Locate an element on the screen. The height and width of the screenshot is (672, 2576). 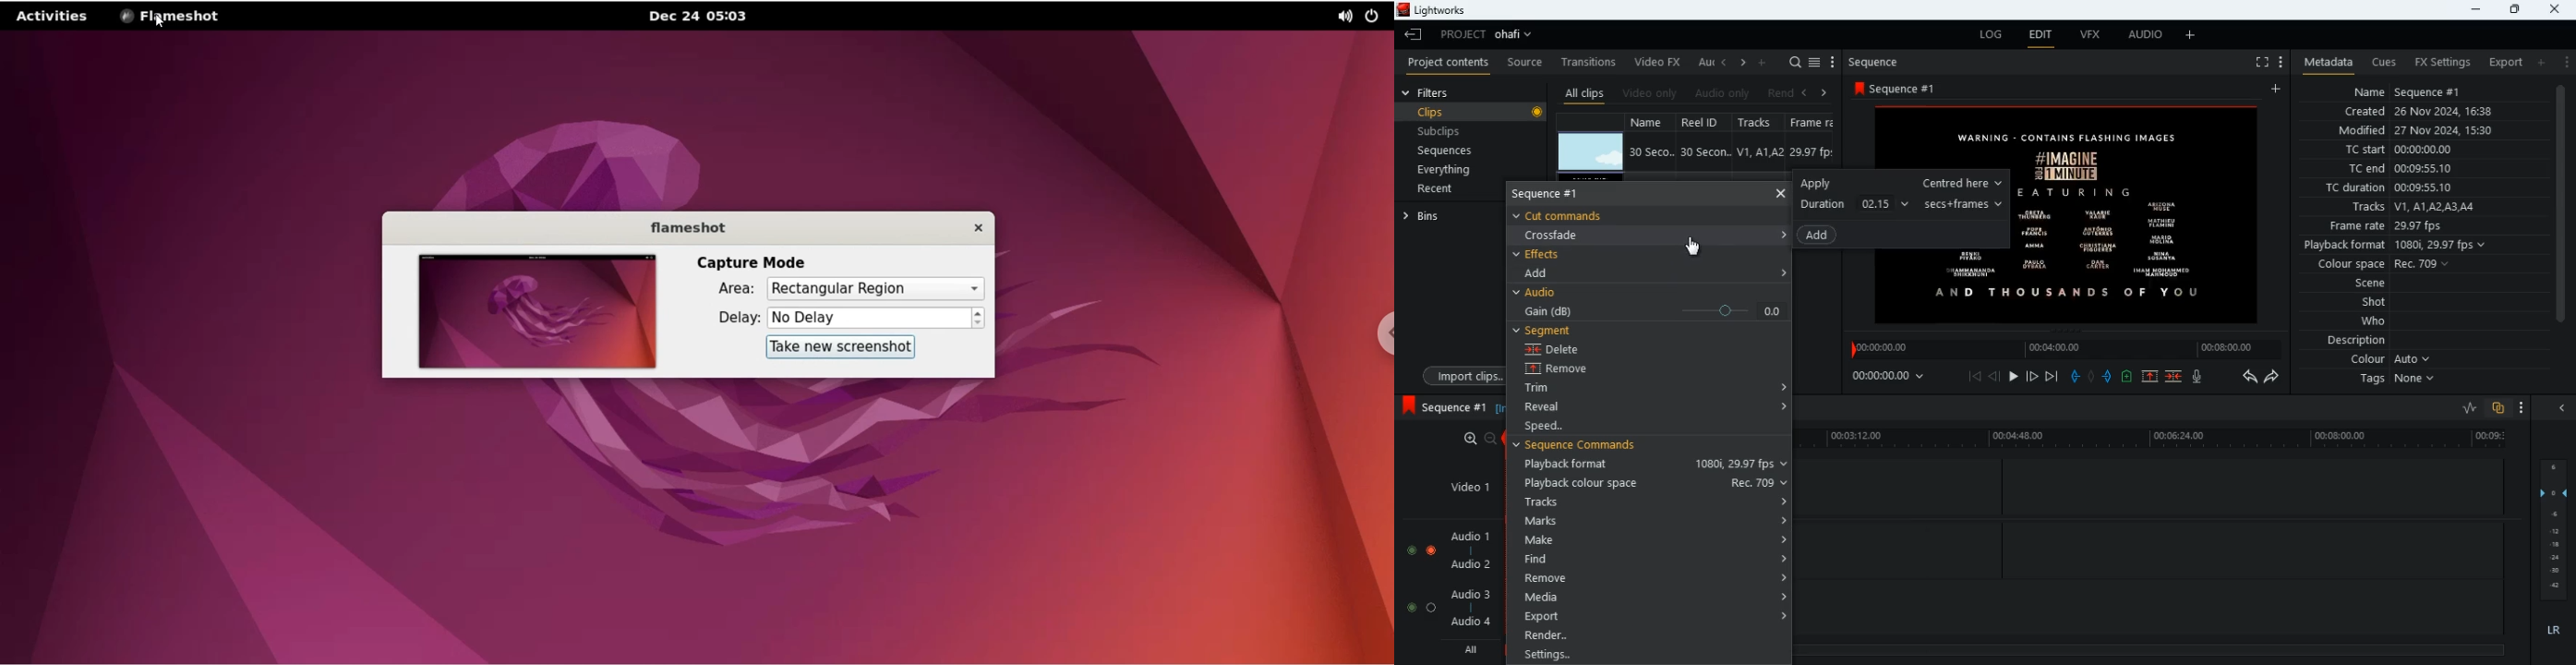
crossfade is located at coordinates (1562, 235).